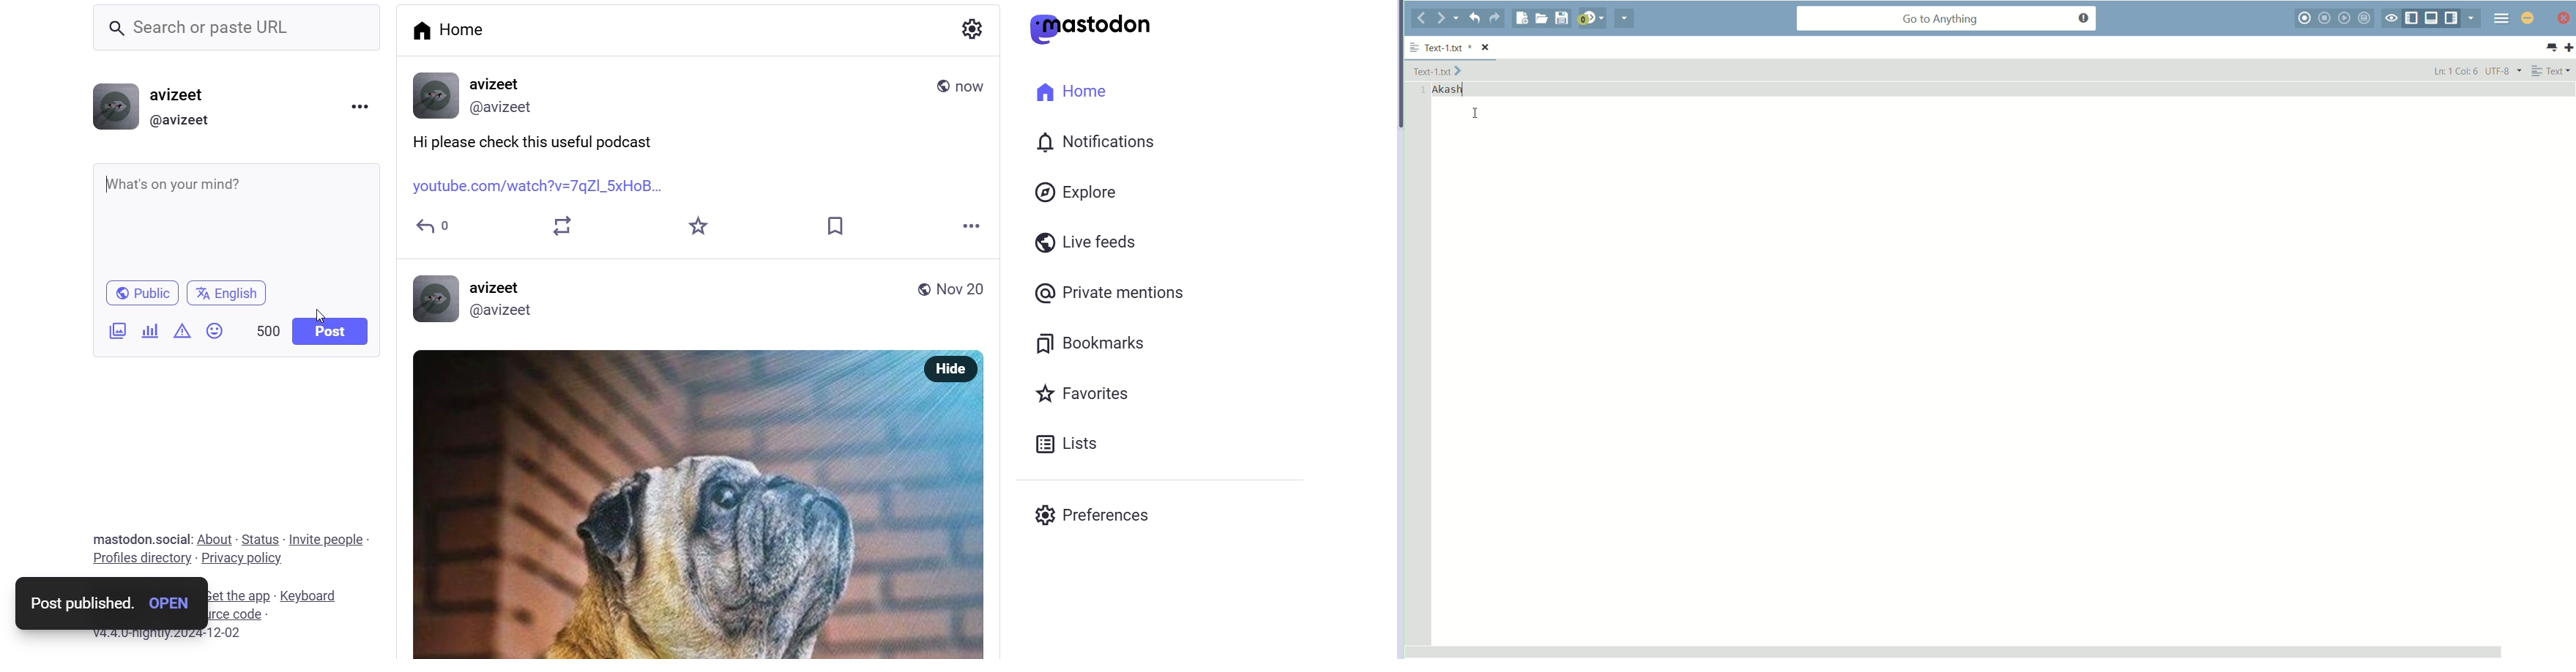  Describe the element at coordinates (942, 85) in the screenshot. I see `public post` at that location.